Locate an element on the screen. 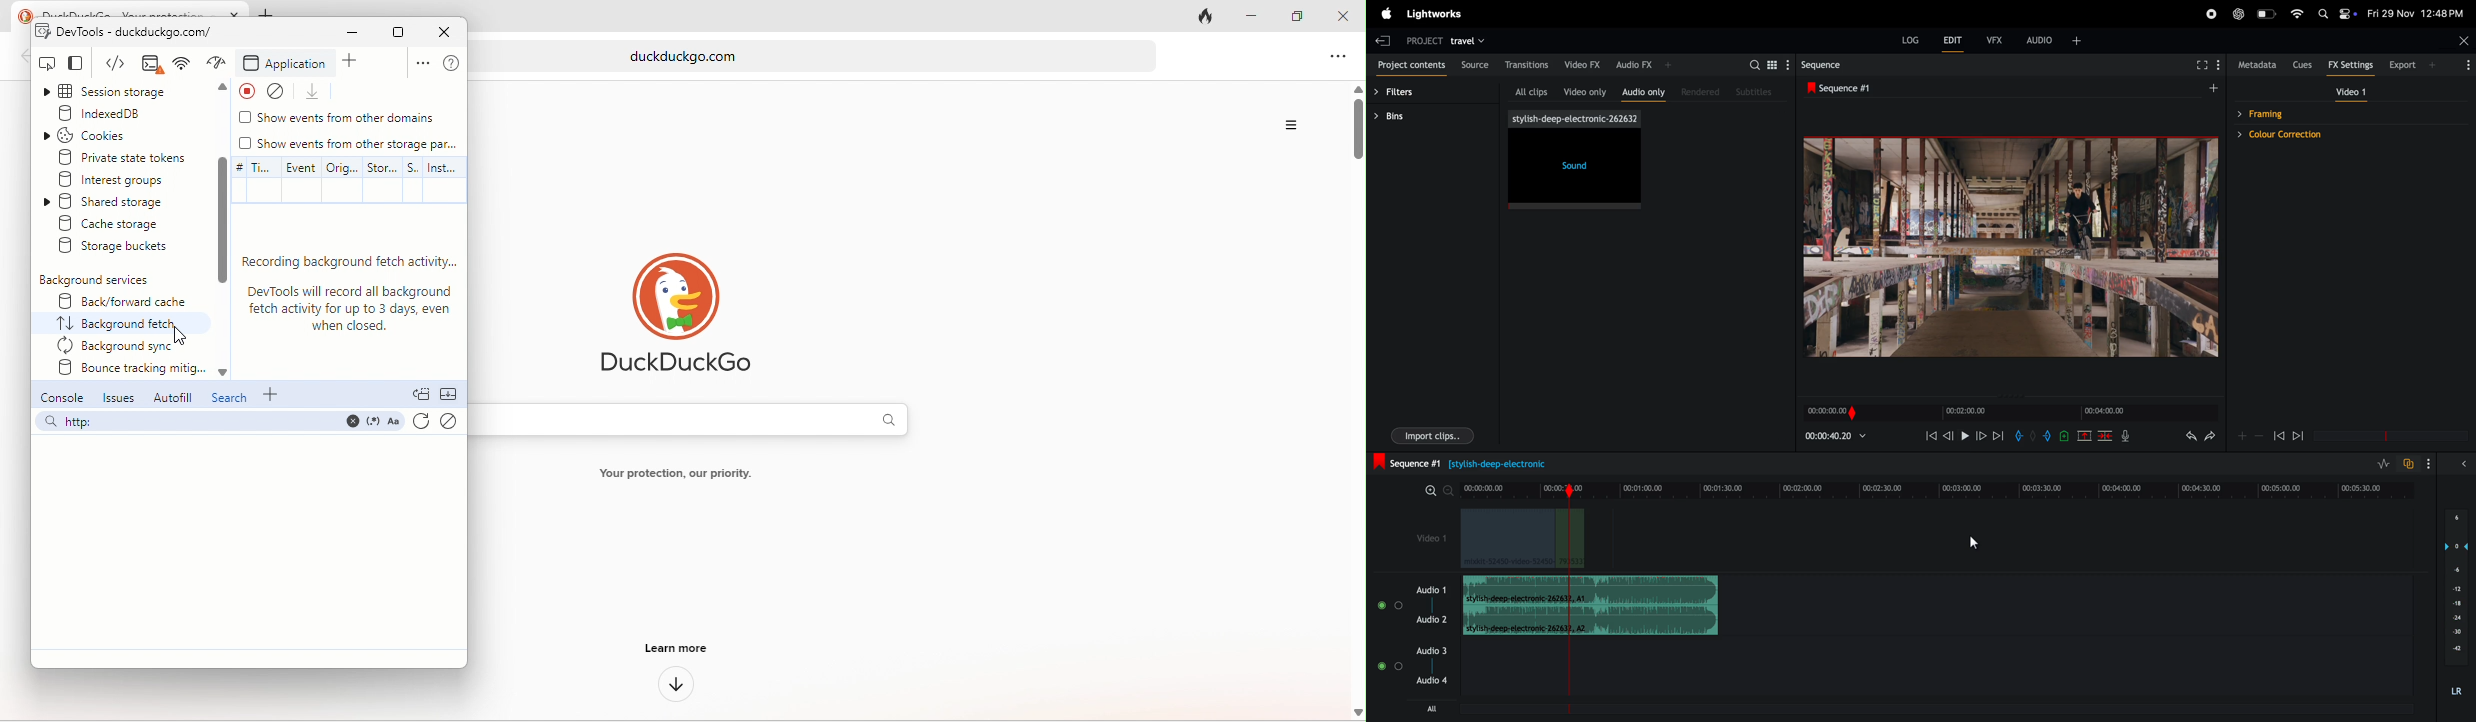  add is located at coordinates (356, 63).